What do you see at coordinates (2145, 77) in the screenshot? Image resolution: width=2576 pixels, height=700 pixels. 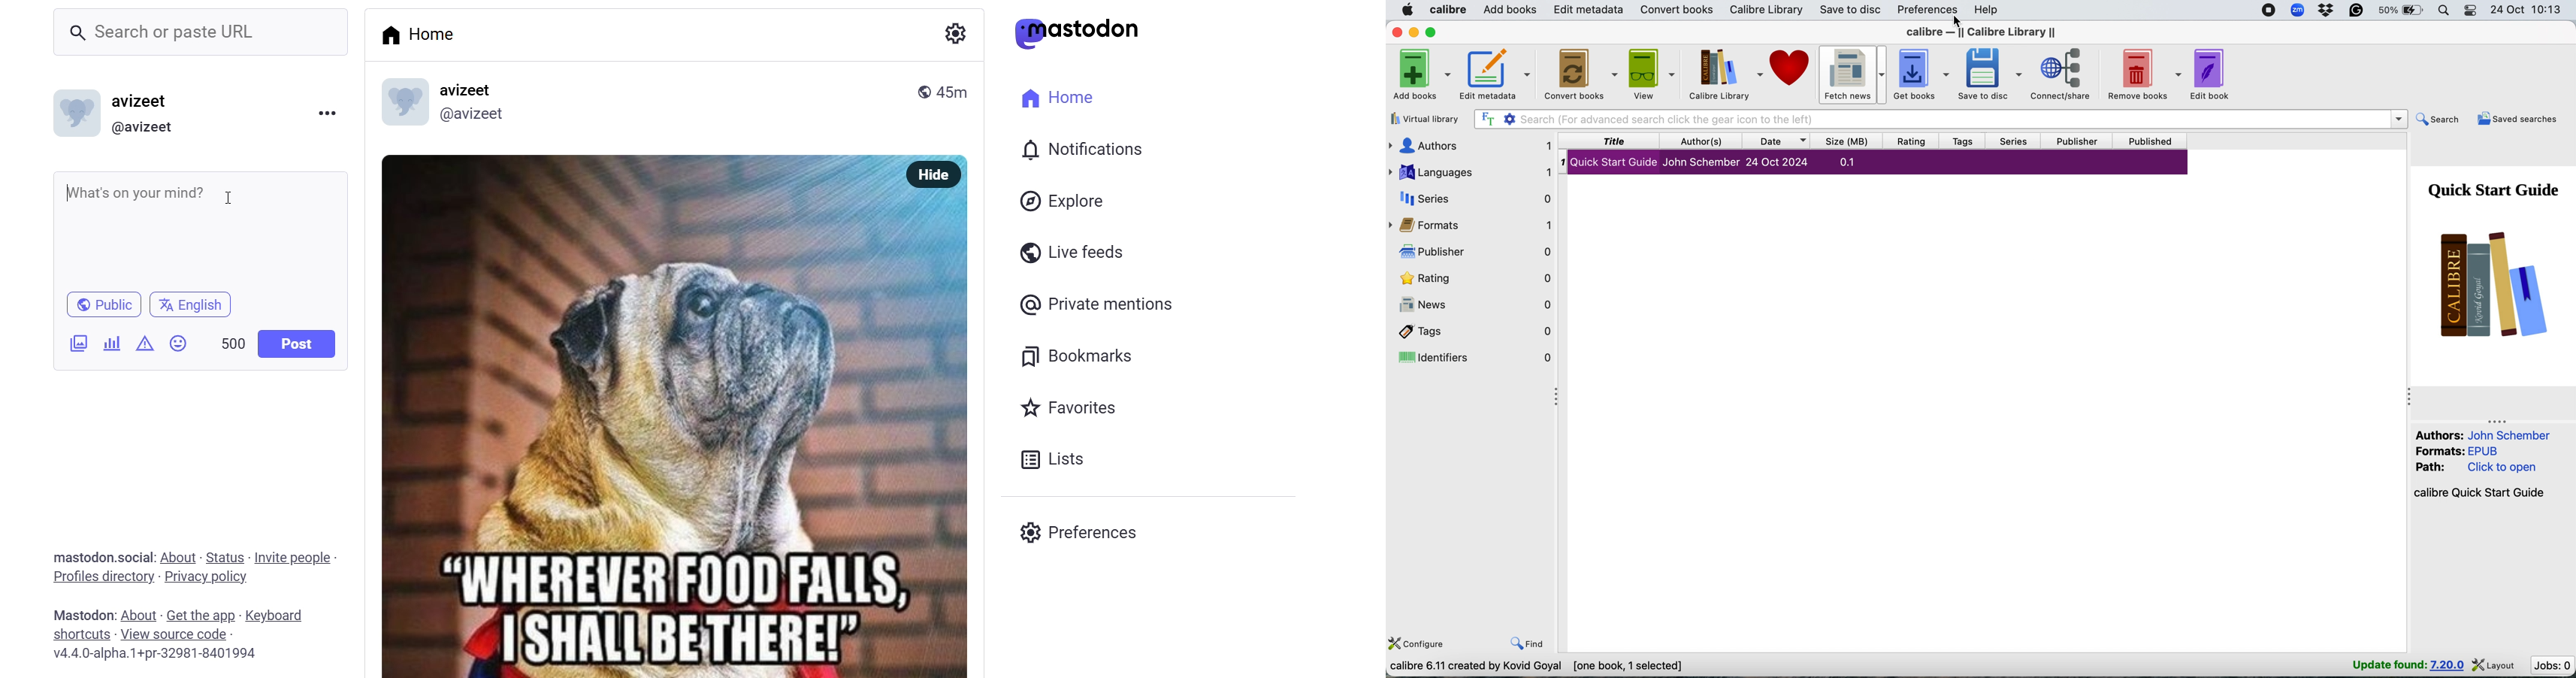 I see `remove books` at bounding box center [2145, 77].